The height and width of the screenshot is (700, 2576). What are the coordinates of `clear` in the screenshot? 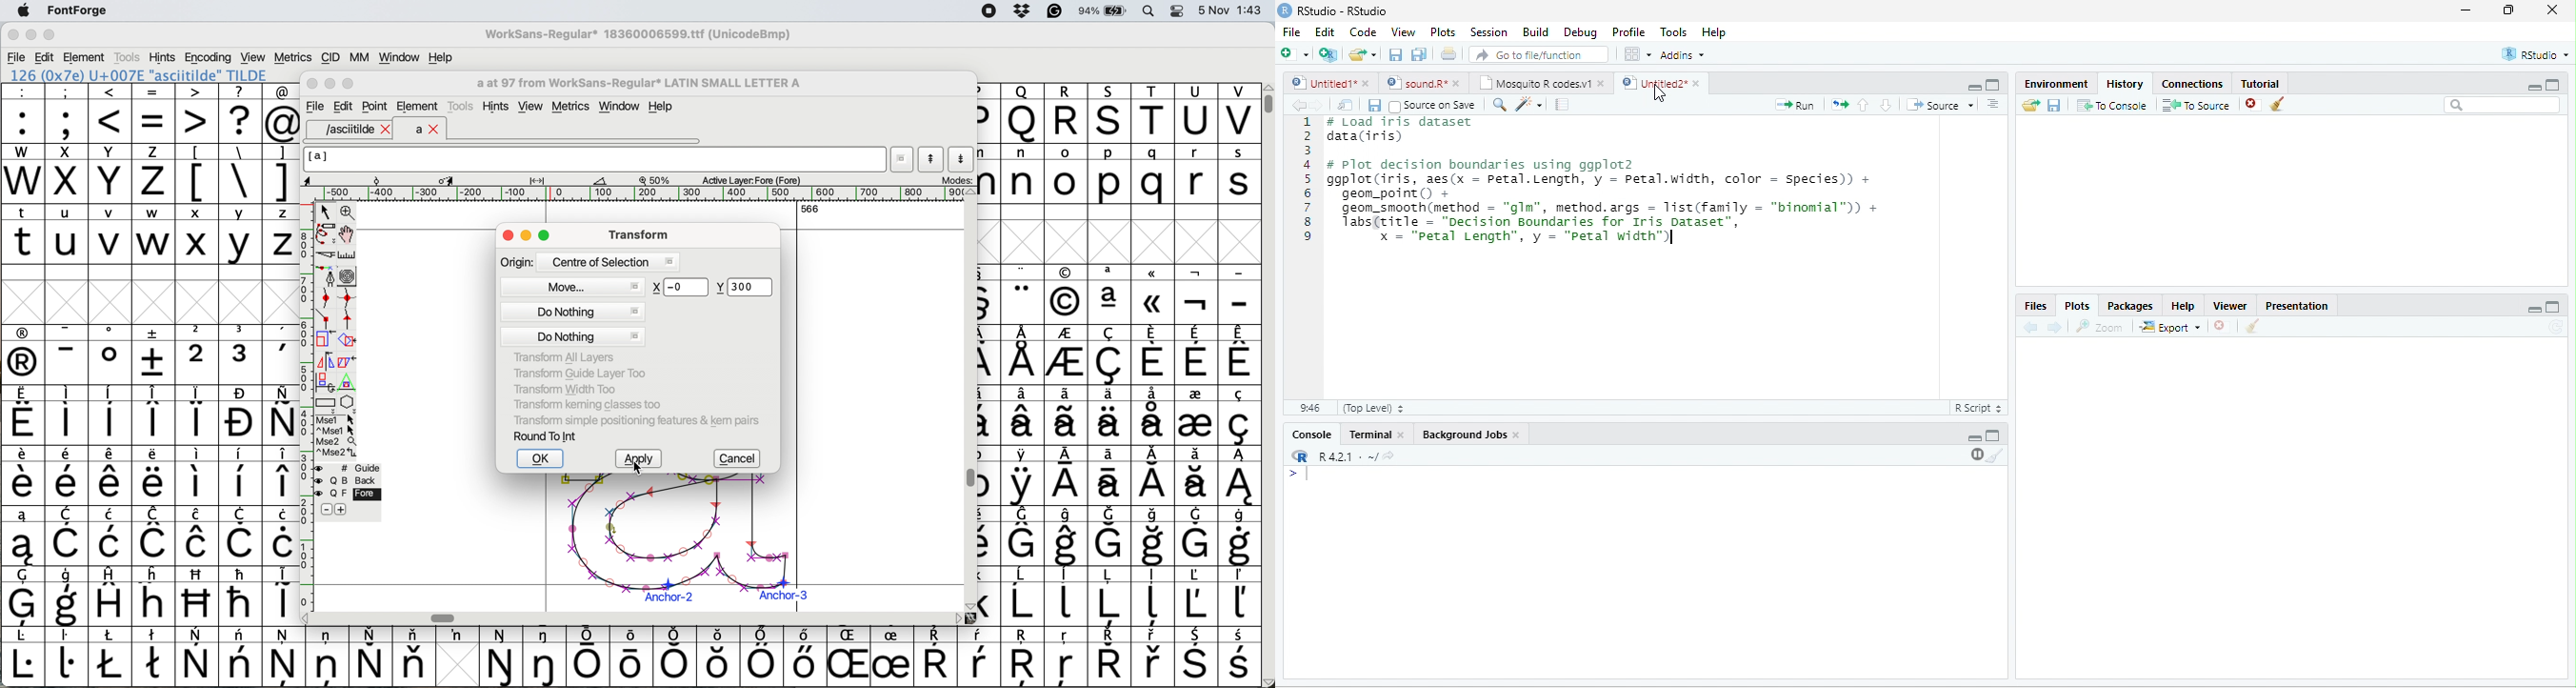 It's located at (1996, 455).